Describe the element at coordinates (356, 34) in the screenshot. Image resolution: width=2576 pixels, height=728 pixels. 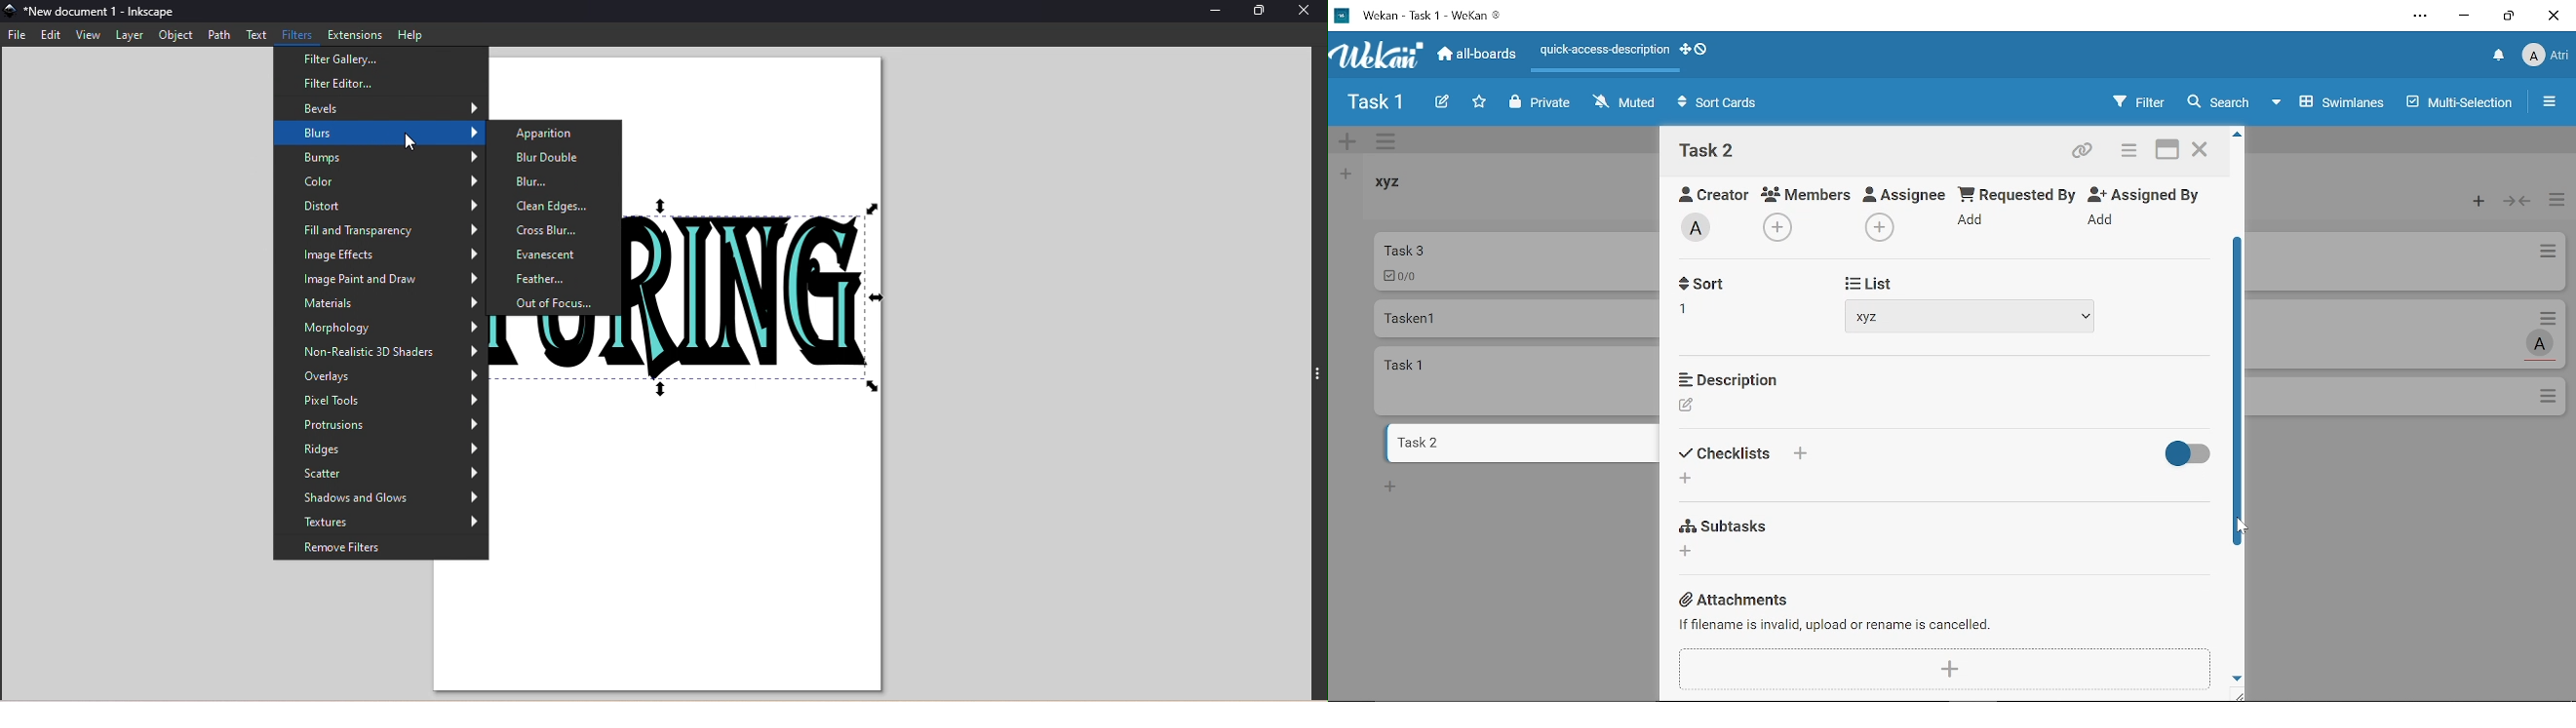
I see `Extensions` at that location.